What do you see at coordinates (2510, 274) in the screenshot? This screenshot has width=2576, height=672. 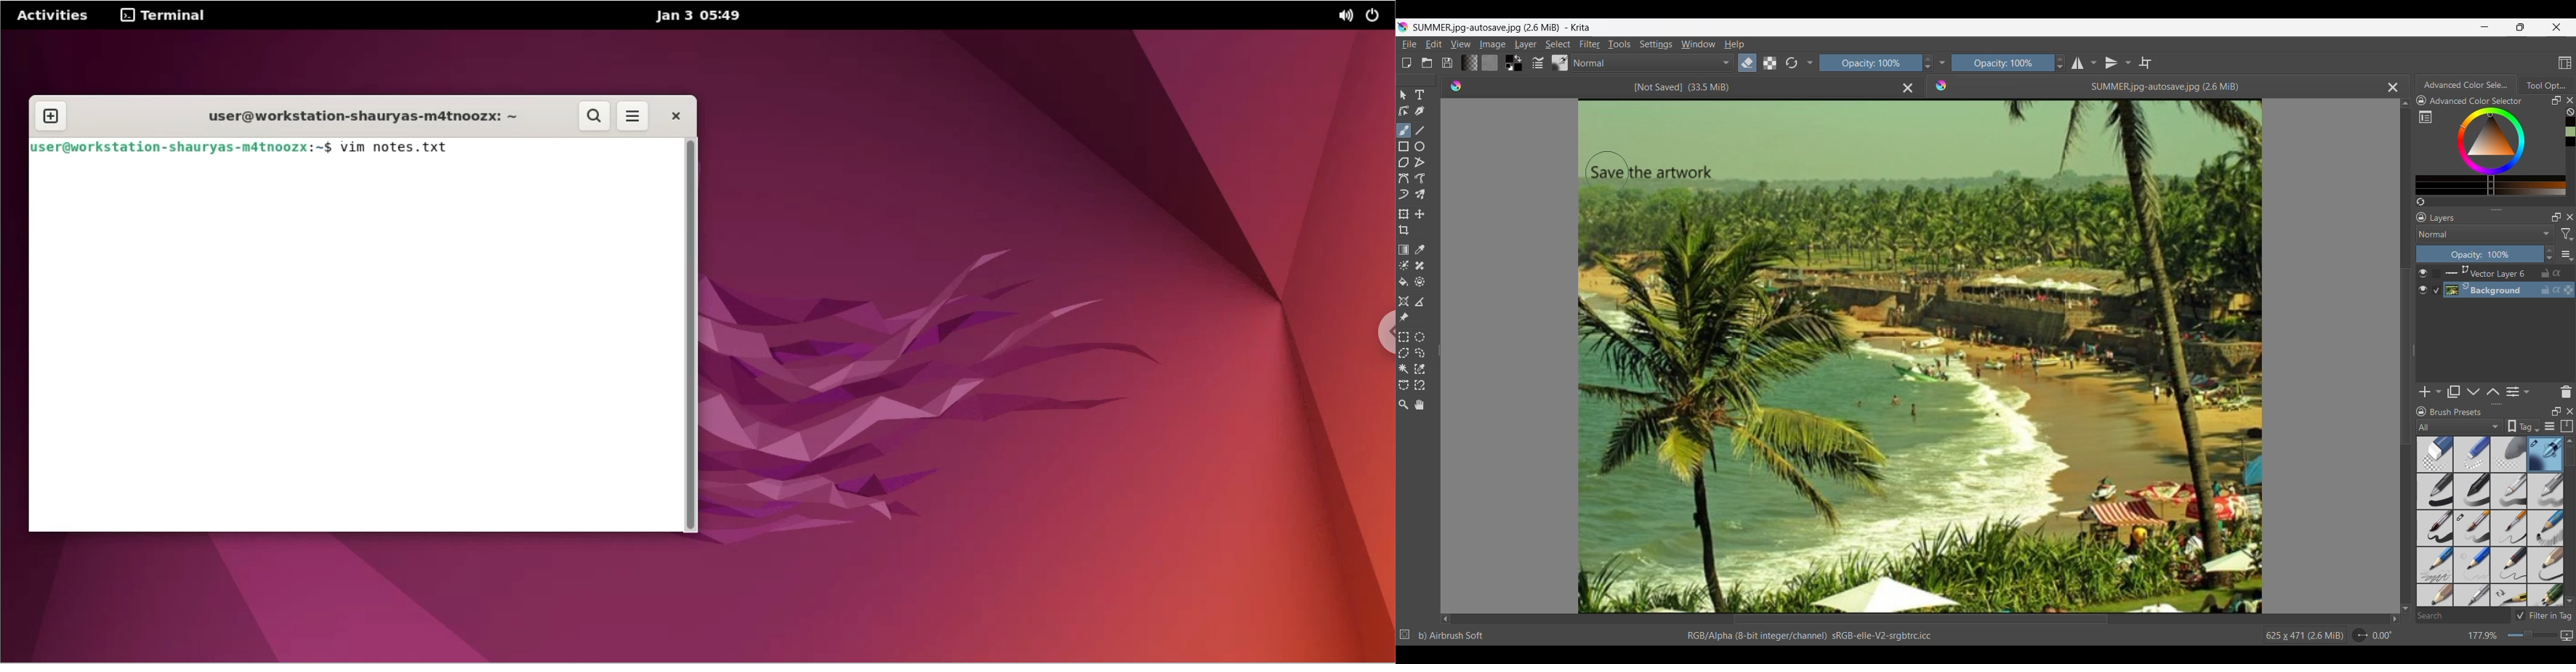 I see `Vector layer 6` at bounding box center [2510, 274].